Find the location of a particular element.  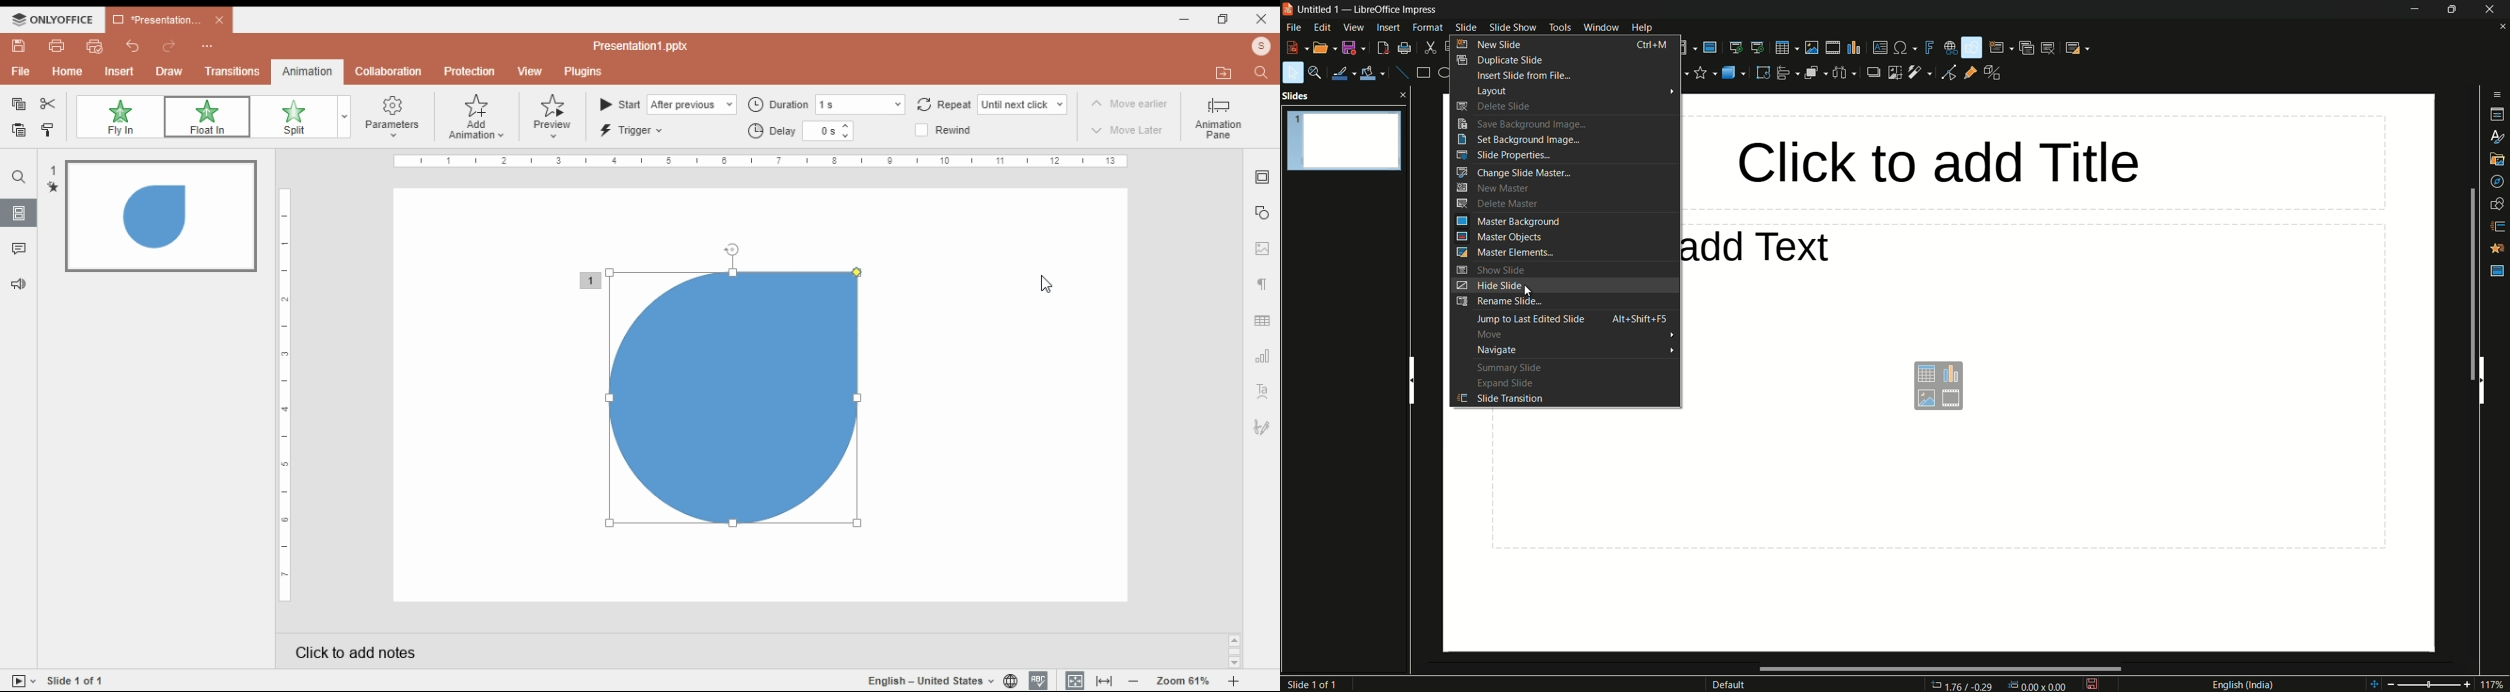

filter is located at coordinates (1920, 72).